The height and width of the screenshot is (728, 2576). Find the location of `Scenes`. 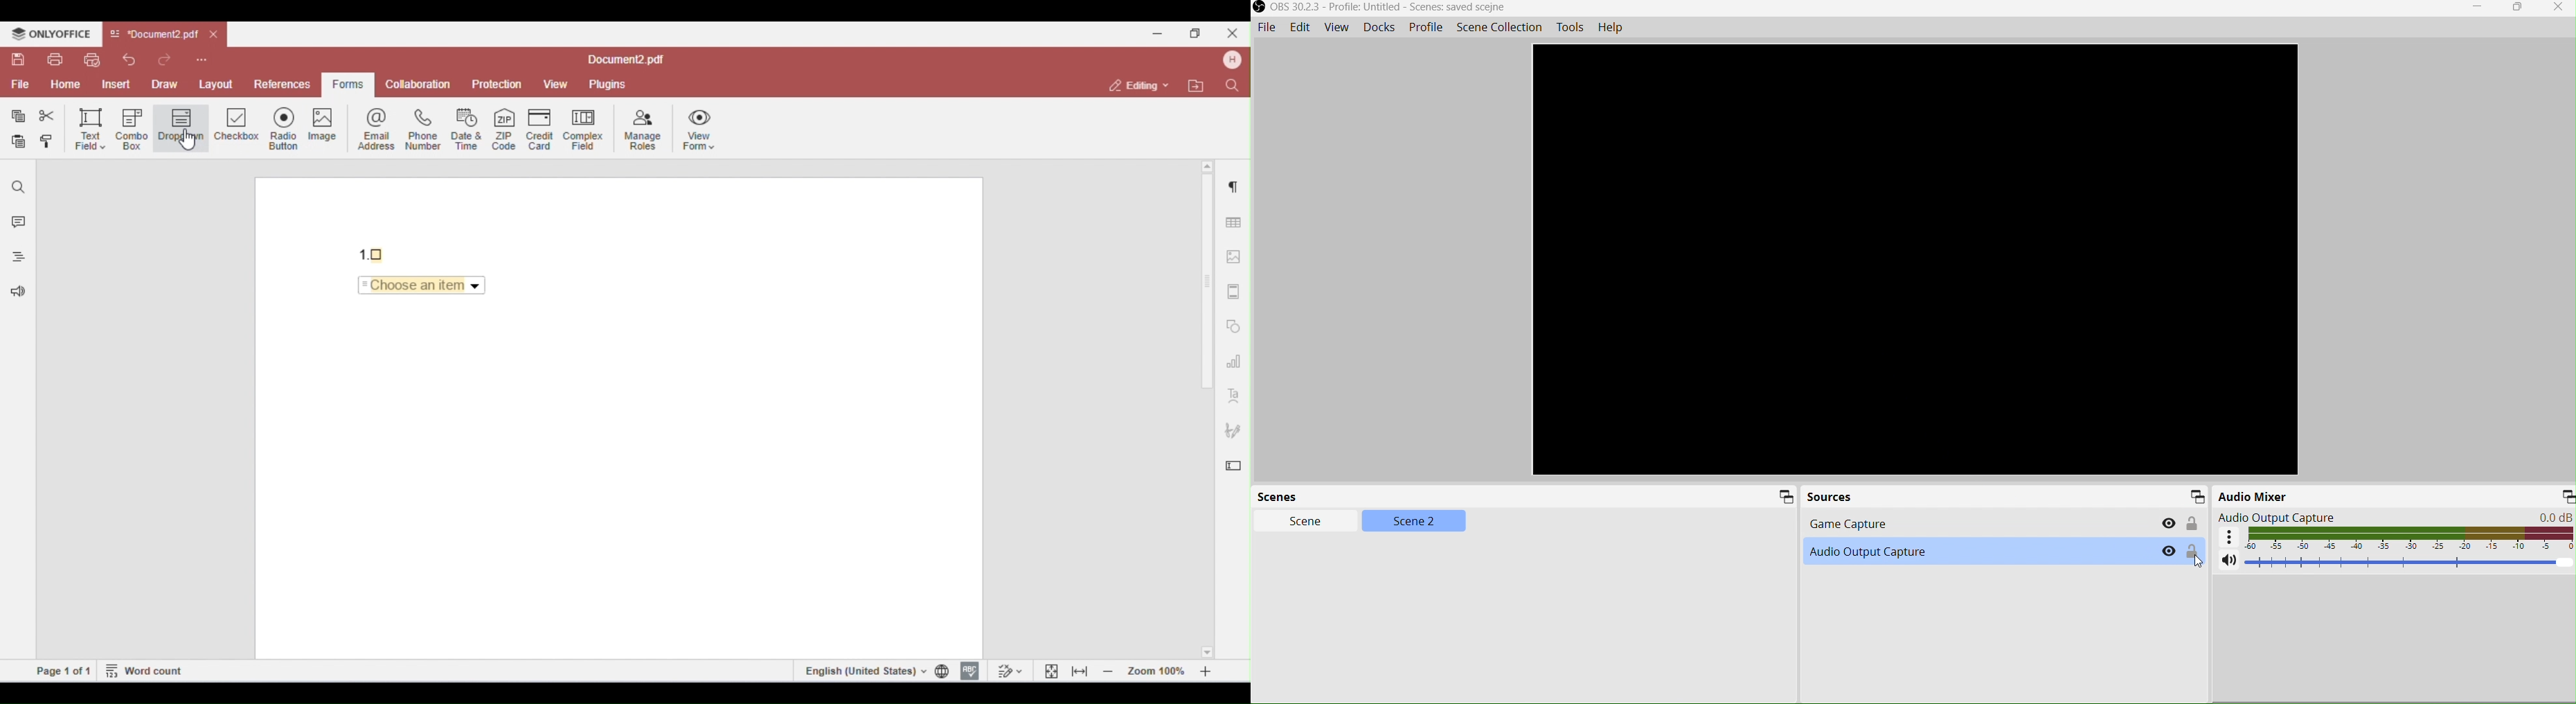

Scenes is located at coordinates (1380, 495).